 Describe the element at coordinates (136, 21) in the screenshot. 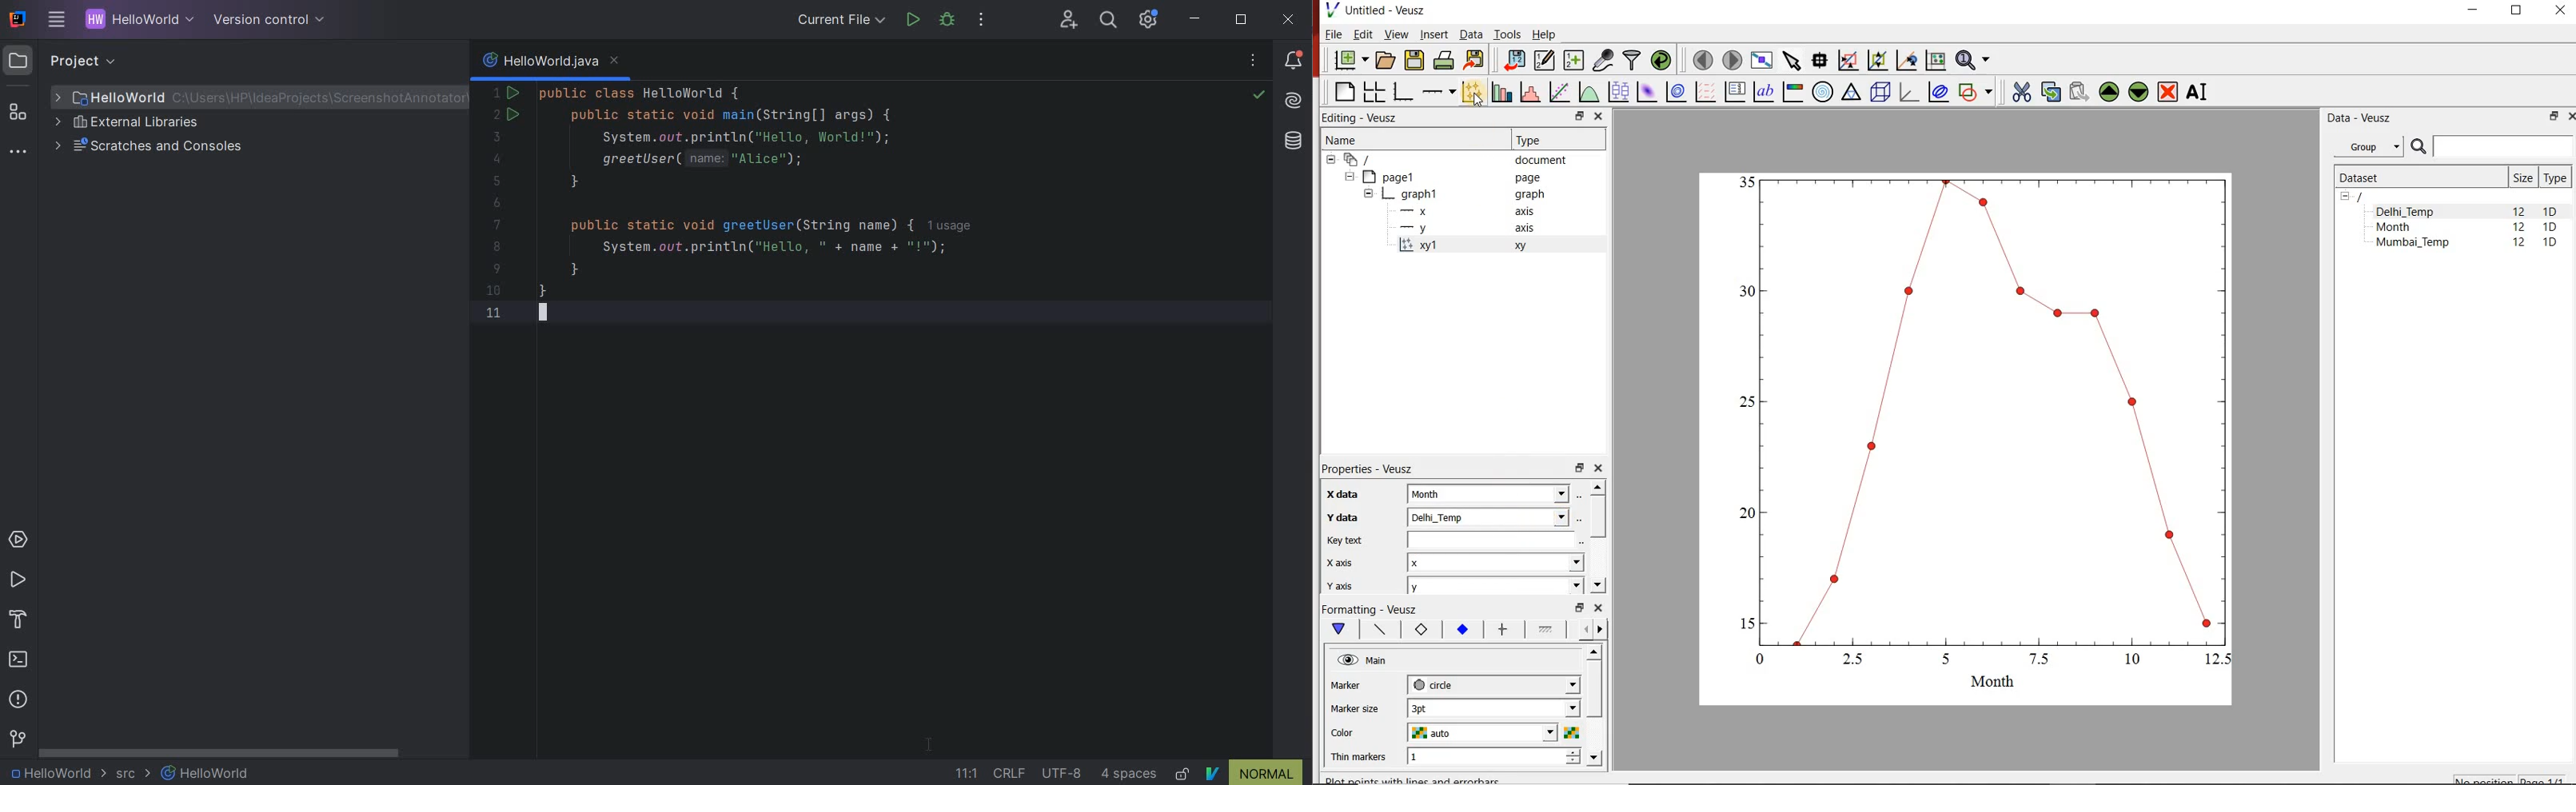

I see `PROJECT NAME` at that location.